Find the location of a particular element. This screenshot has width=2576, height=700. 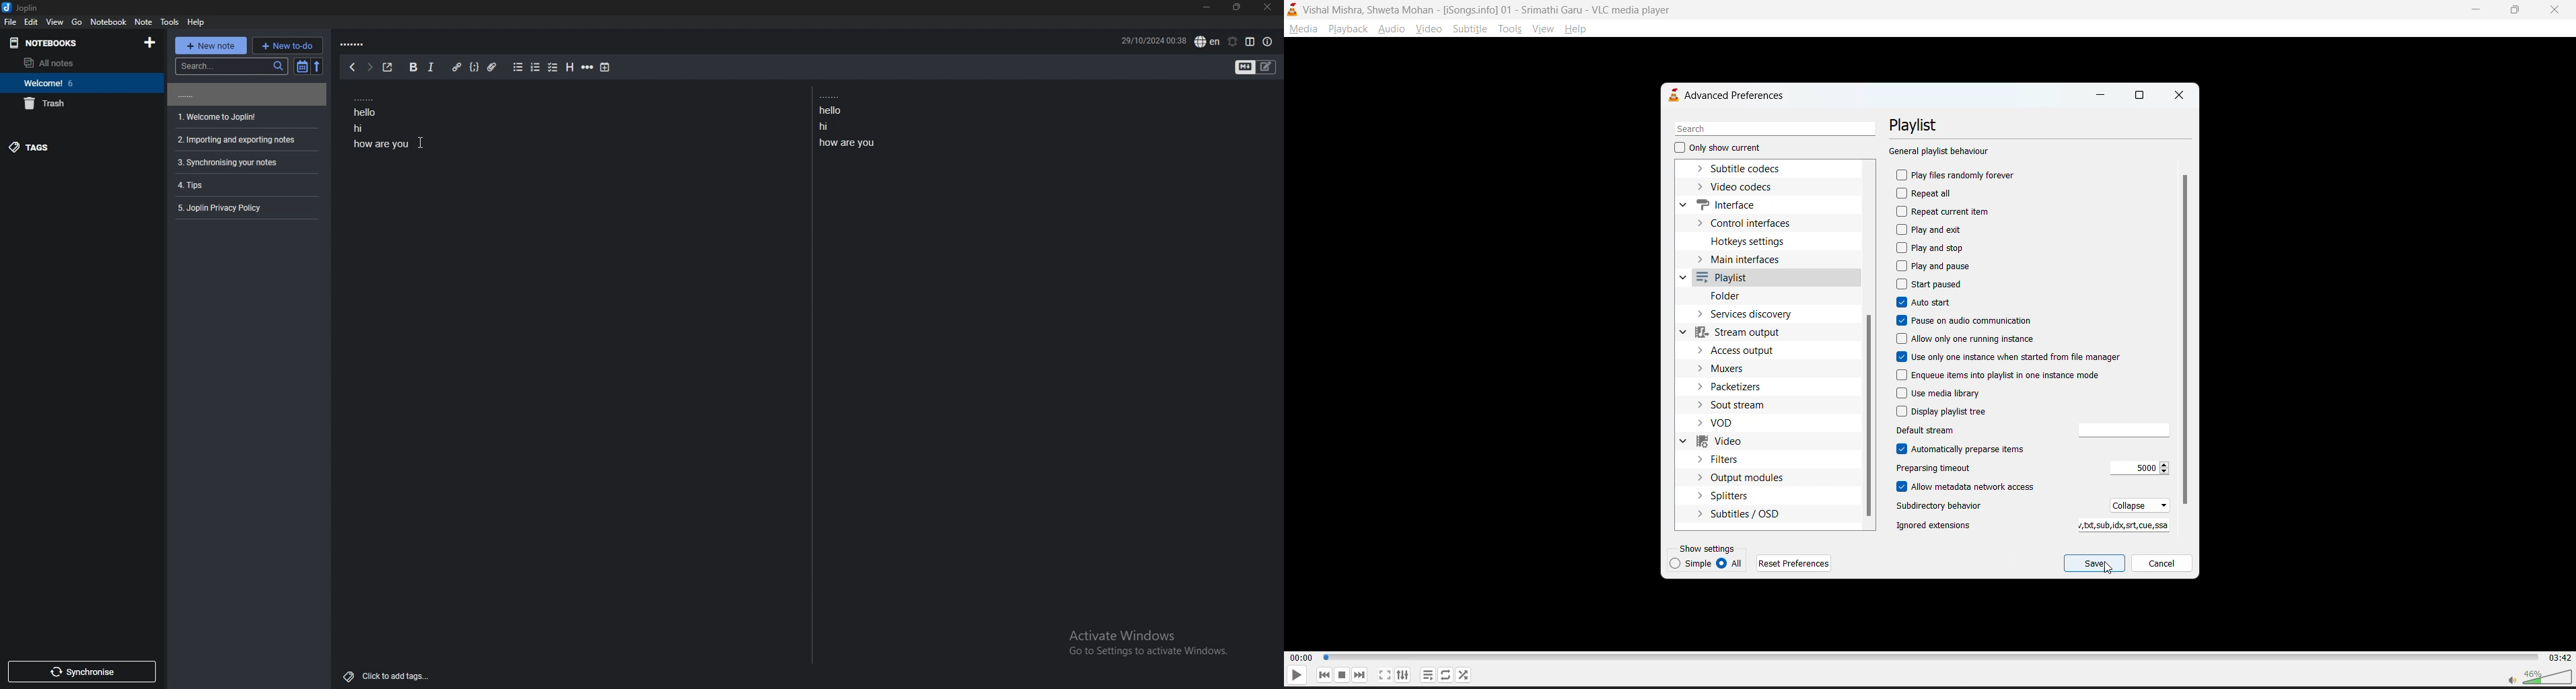

media is located at coordinates (1301, 28).